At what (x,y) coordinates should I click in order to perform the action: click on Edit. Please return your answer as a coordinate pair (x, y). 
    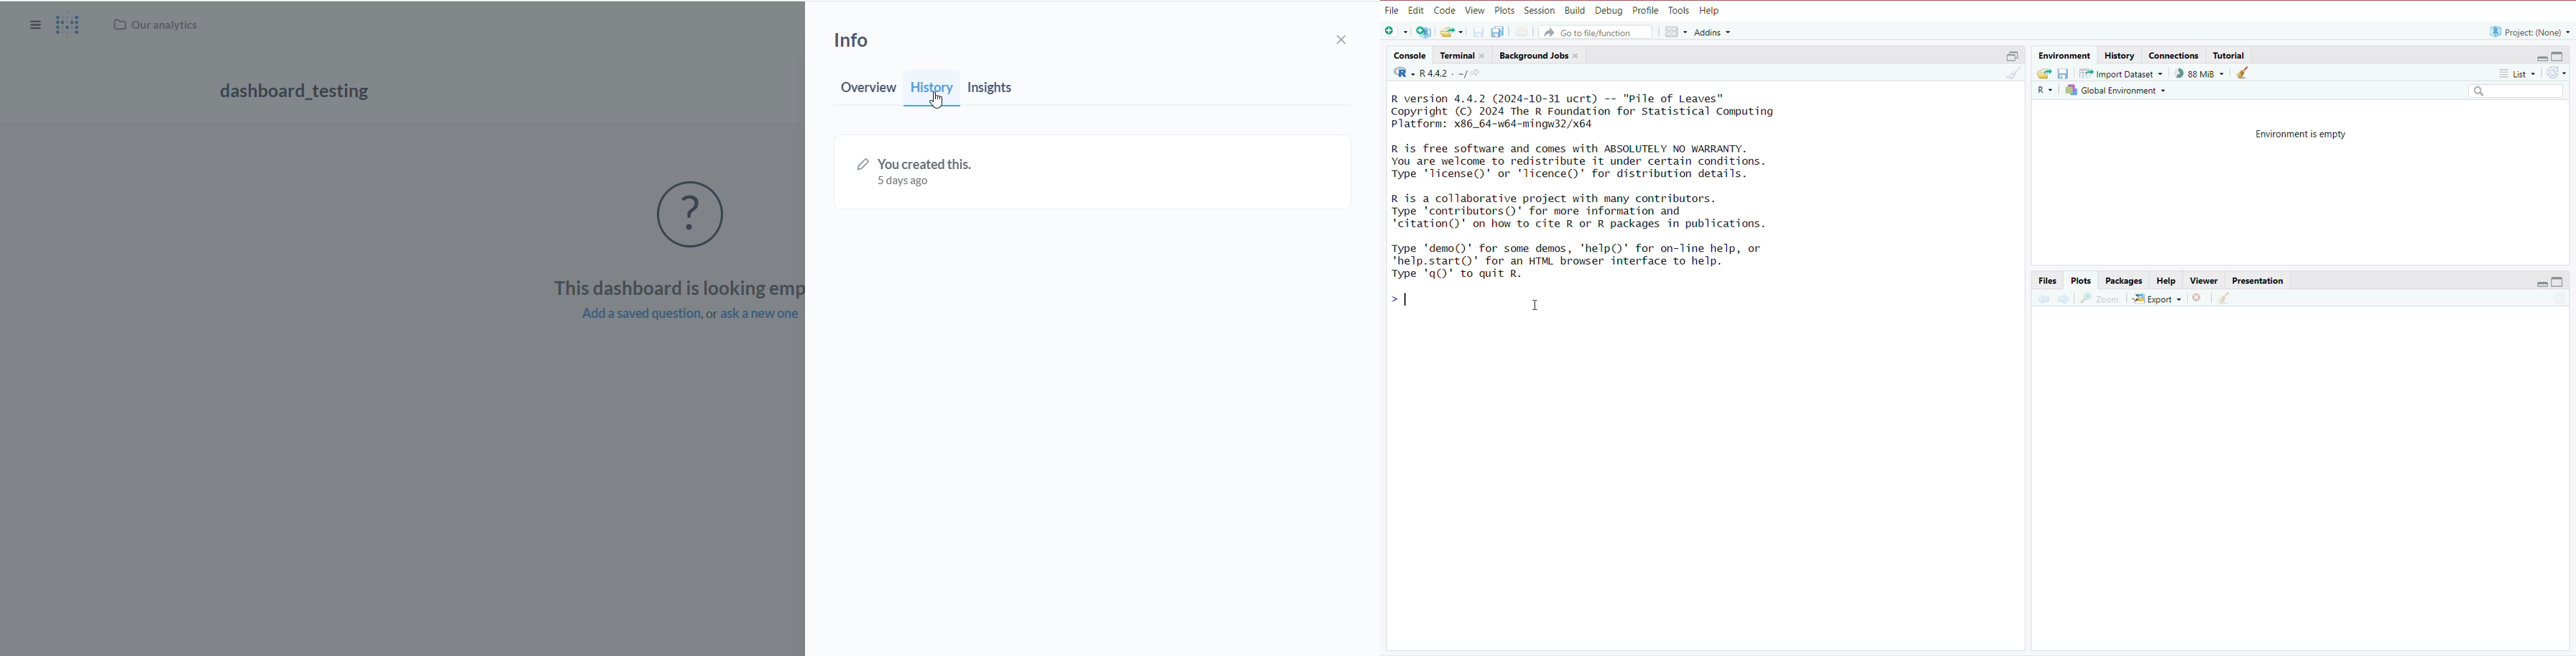
    Looking at the image, I should click on (1417, 9).